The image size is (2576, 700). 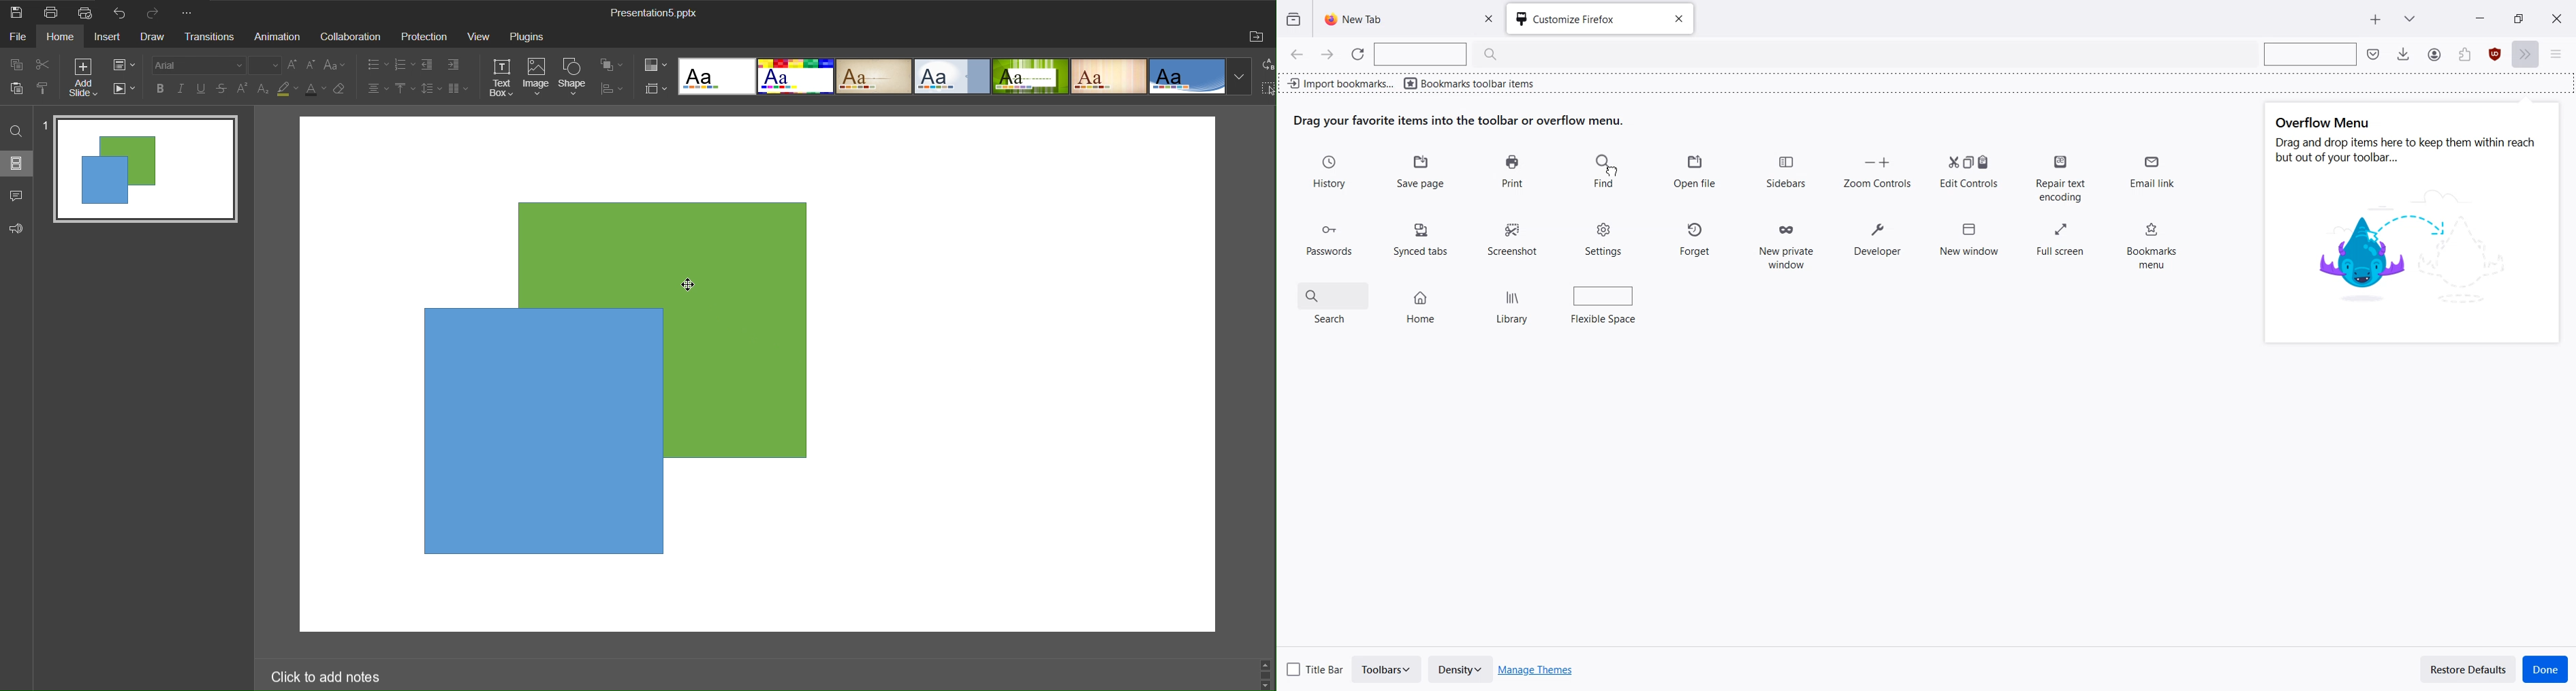 I want to click on Line Spacing, so click(x=433, y=90).